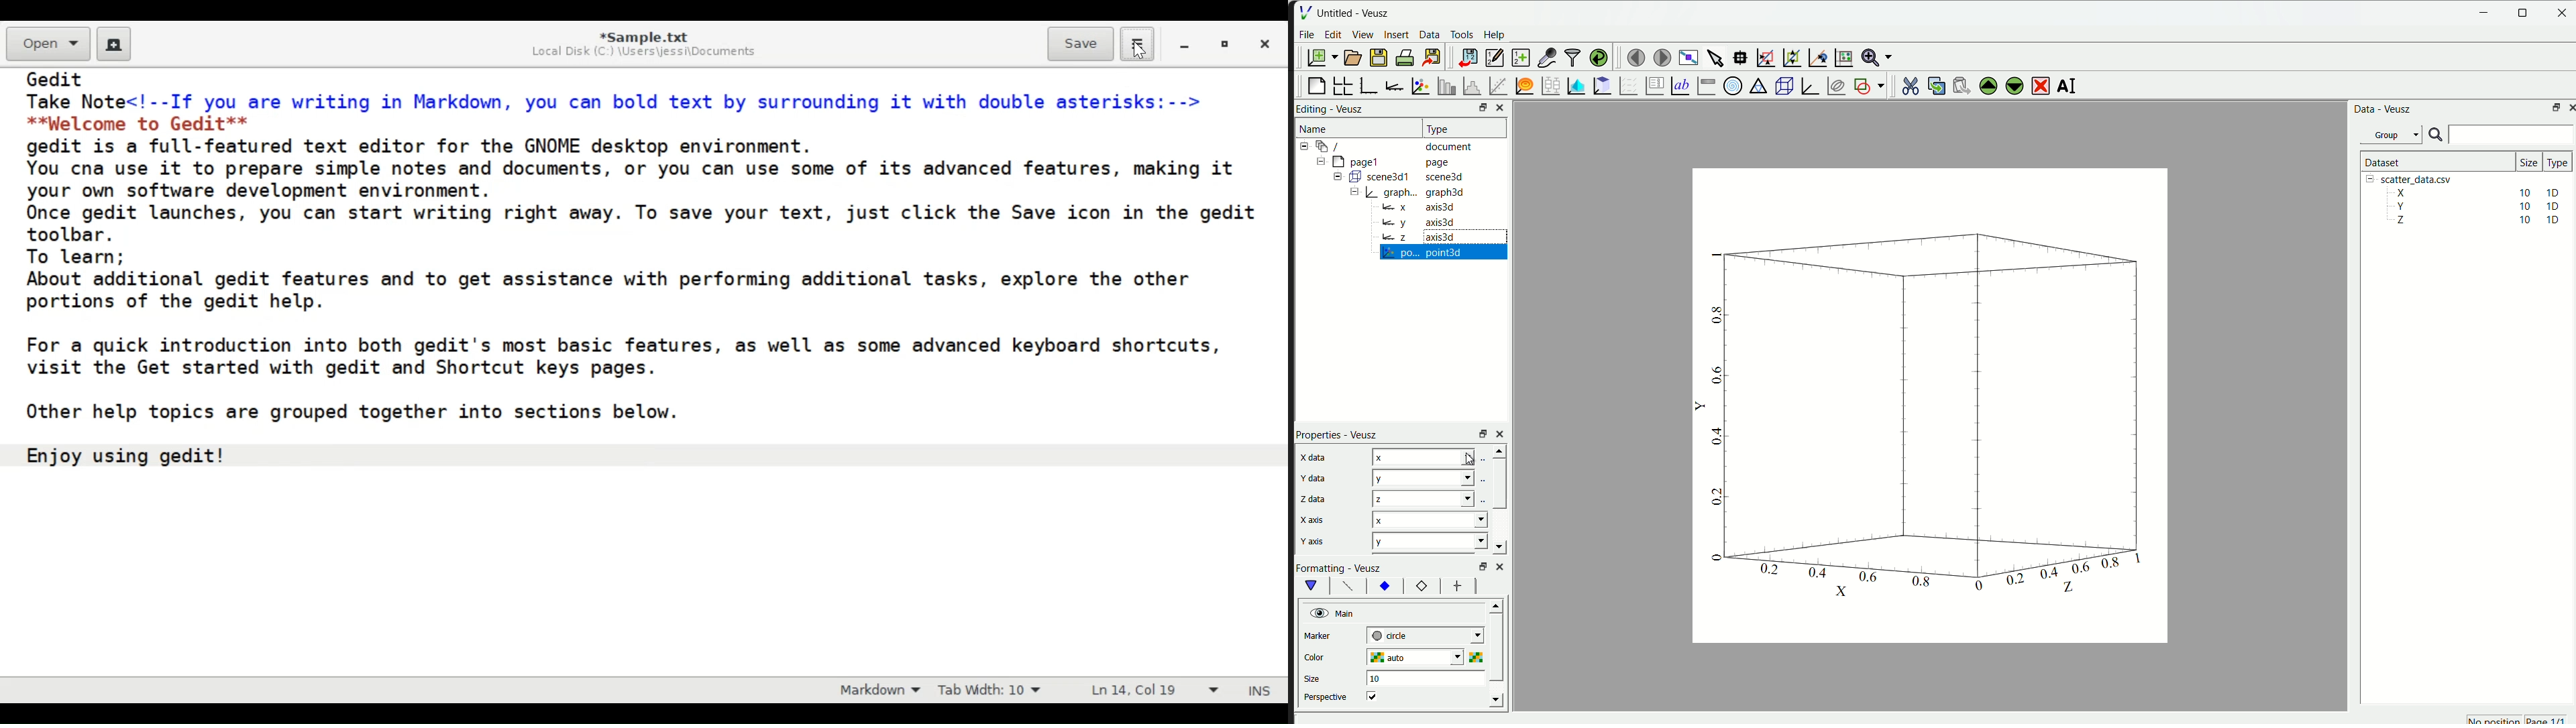  What do you see at coordinates (2513, 135) in the screenshot?
I see `search bar` at bounding box center [2513, 135].